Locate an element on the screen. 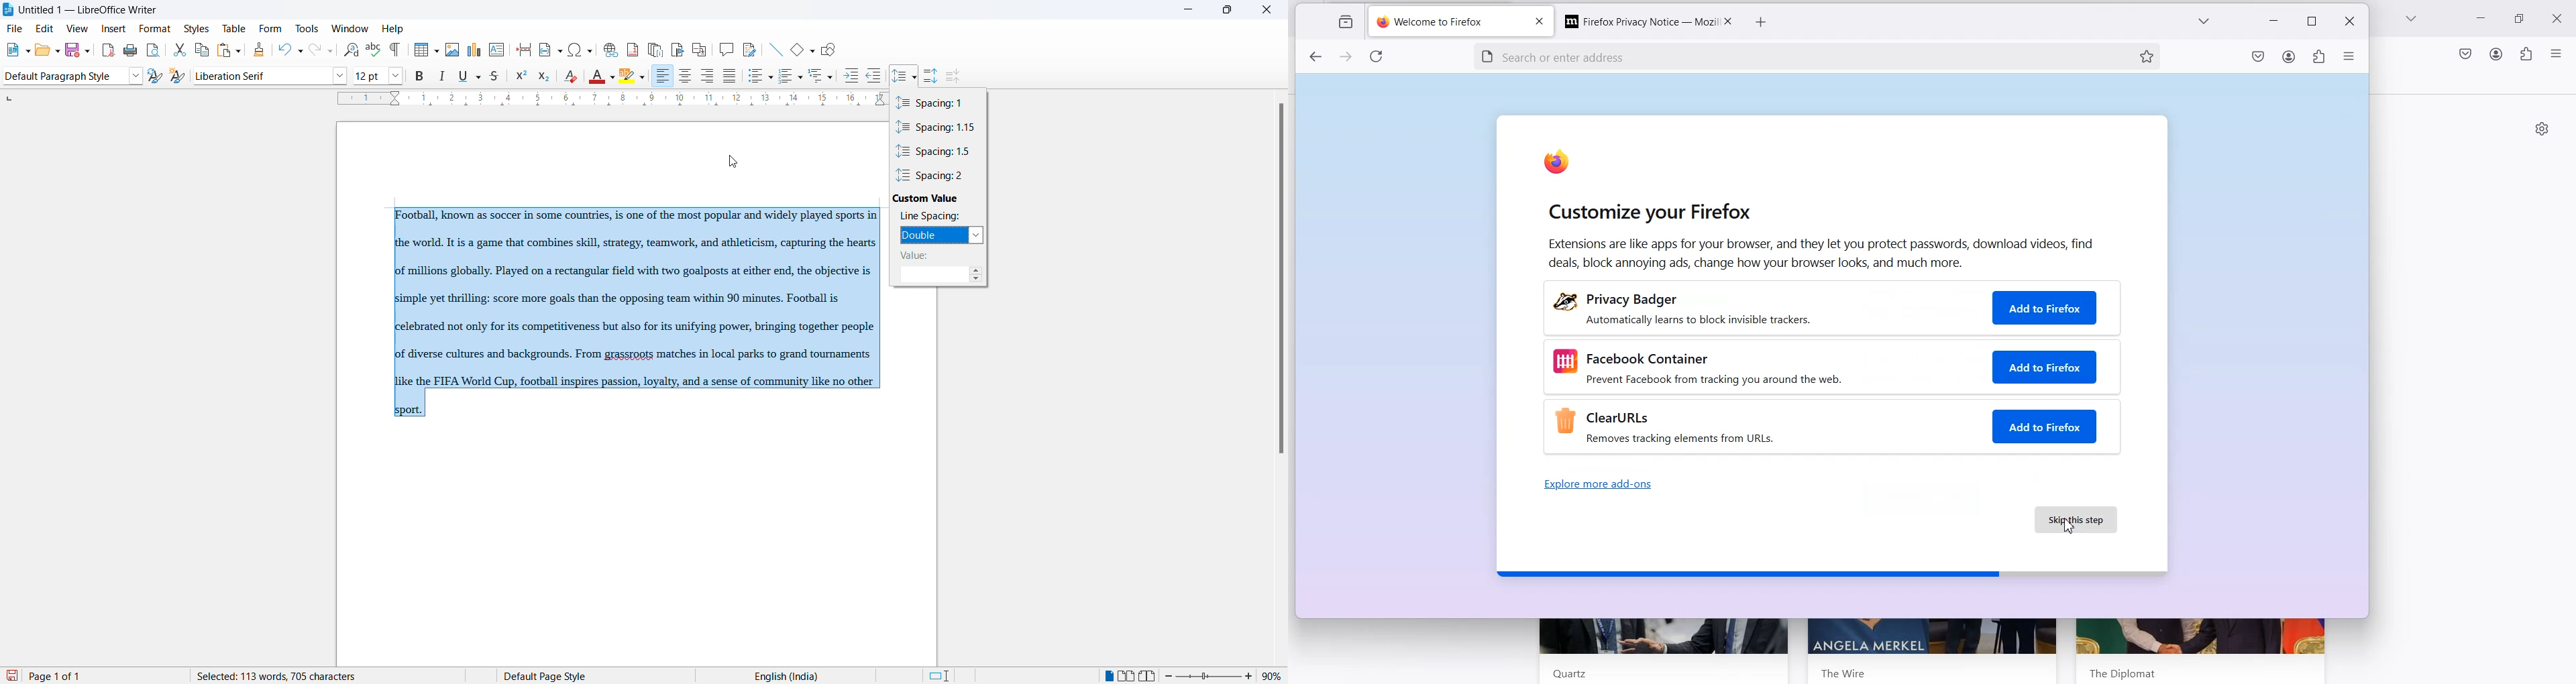  styles is located at coordinates (197, 29).